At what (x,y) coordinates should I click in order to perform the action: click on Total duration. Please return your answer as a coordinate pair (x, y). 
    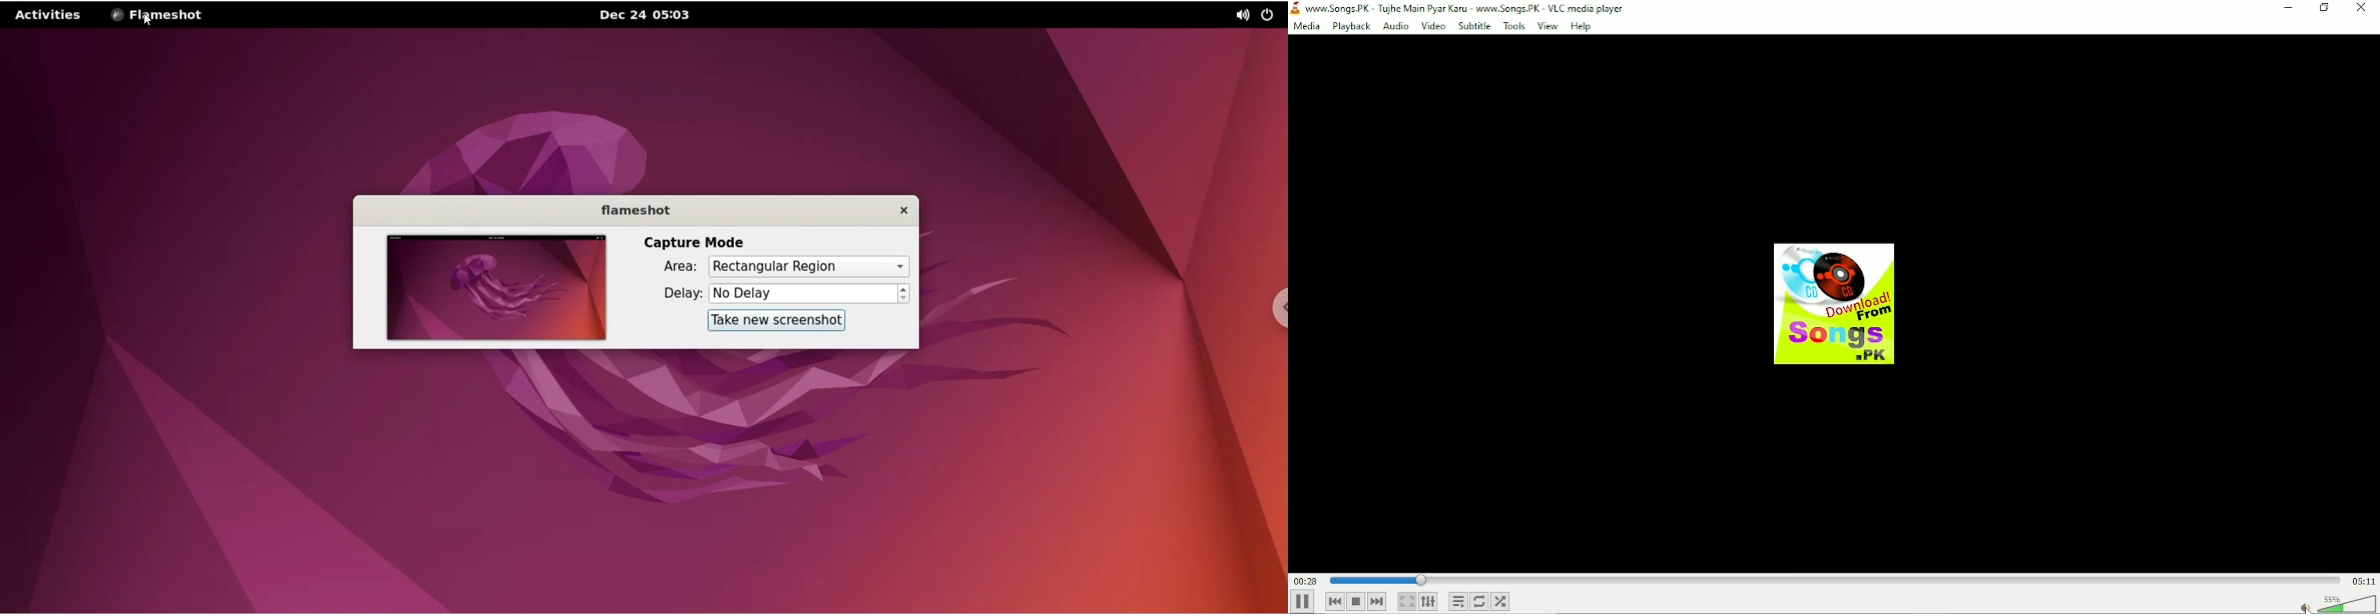
    Looking at the image, I should click on (2363, 581).